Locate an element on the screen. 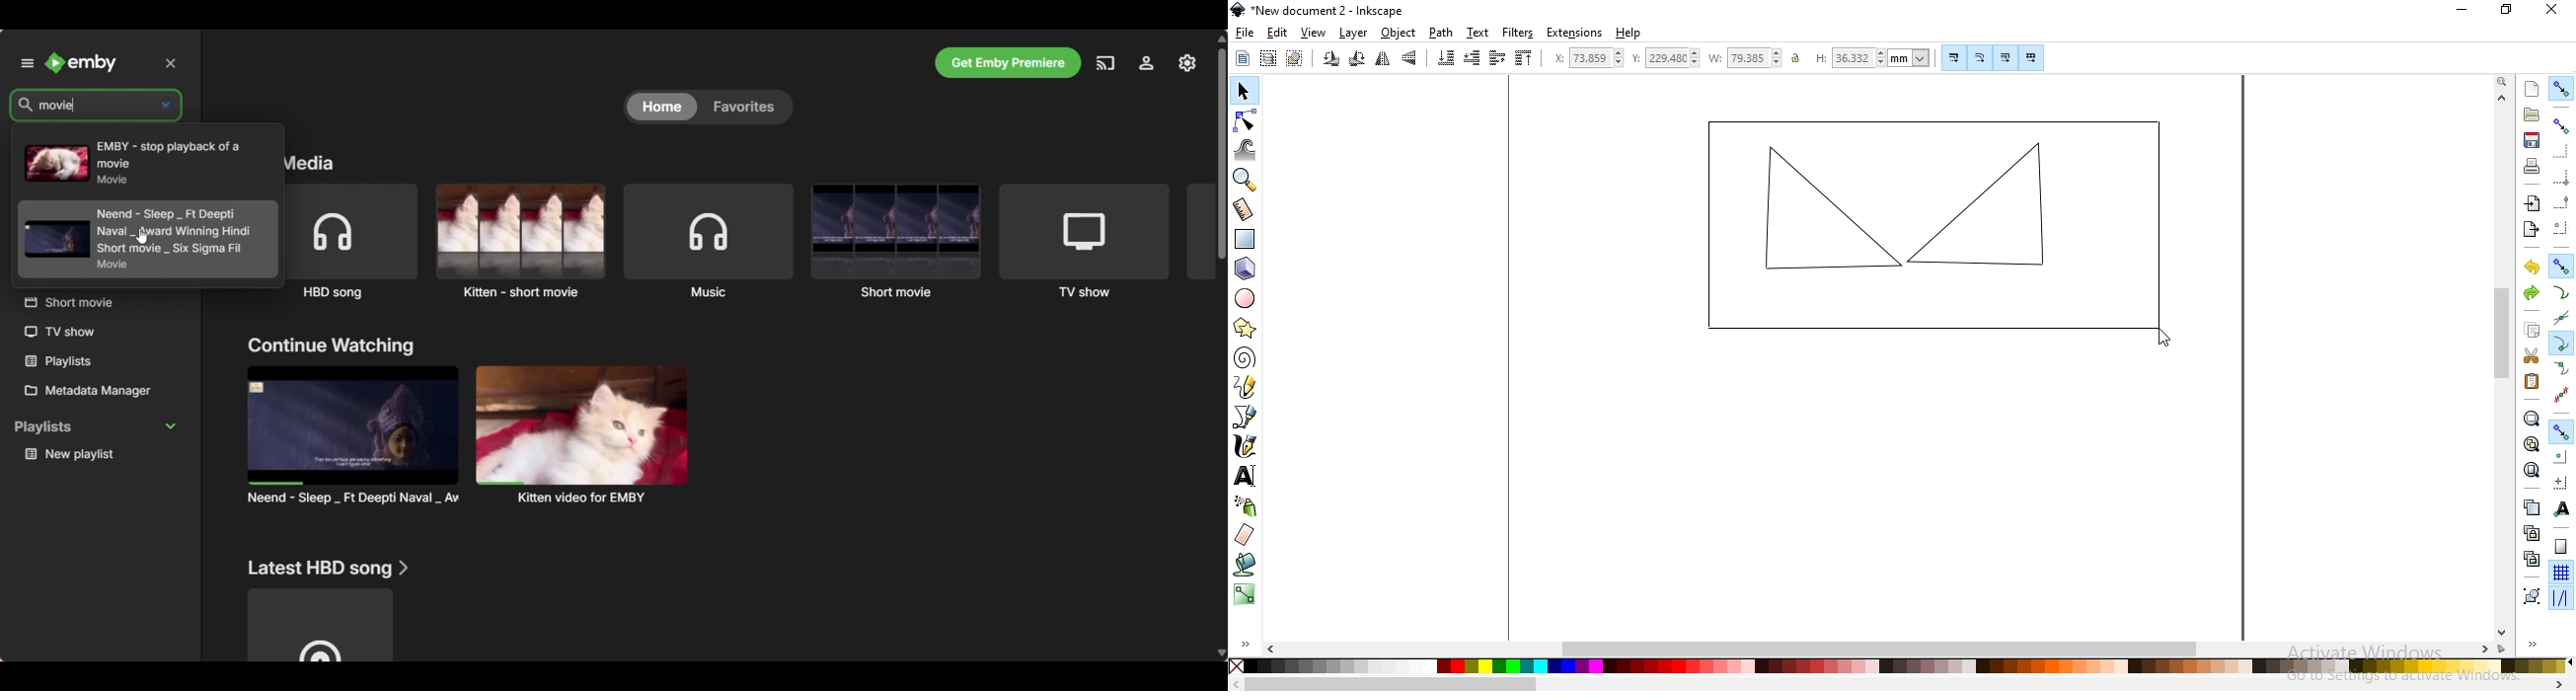 The width and height of the screenshot is (2576, 700). snap text anchors and baselines is located at coordinates (2563, 507).